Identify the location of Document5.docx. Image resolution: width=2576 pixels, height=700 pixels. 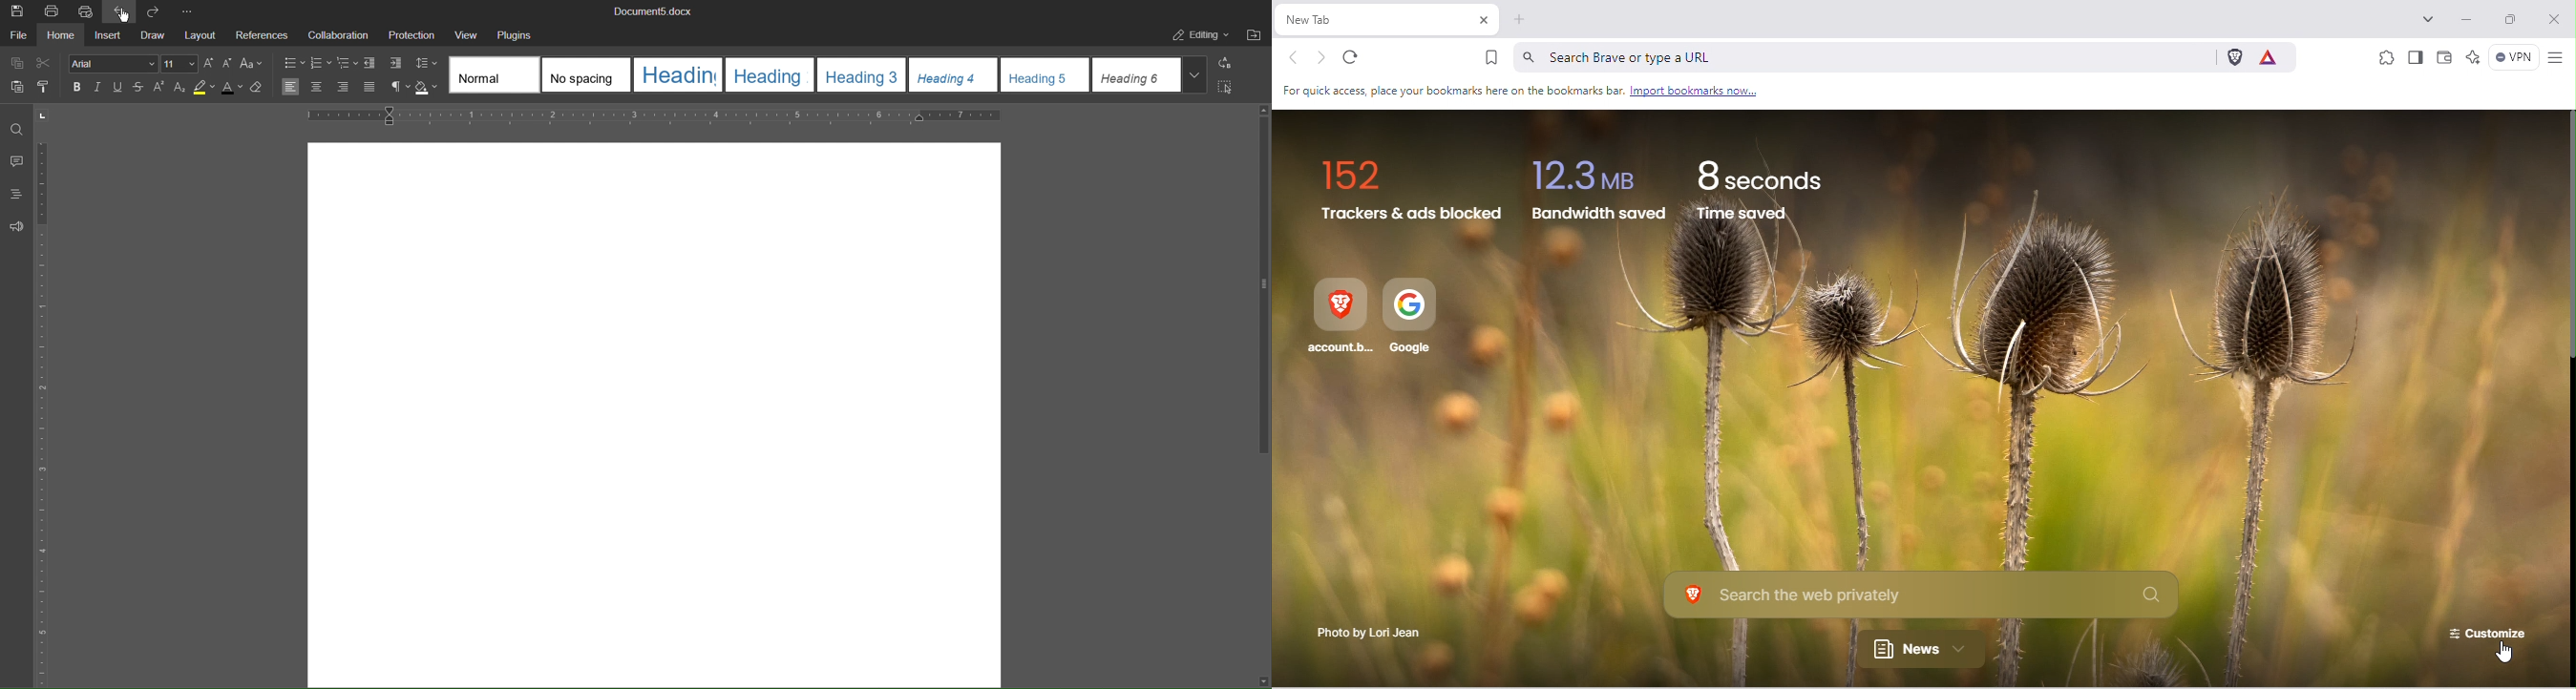
(655, 12).